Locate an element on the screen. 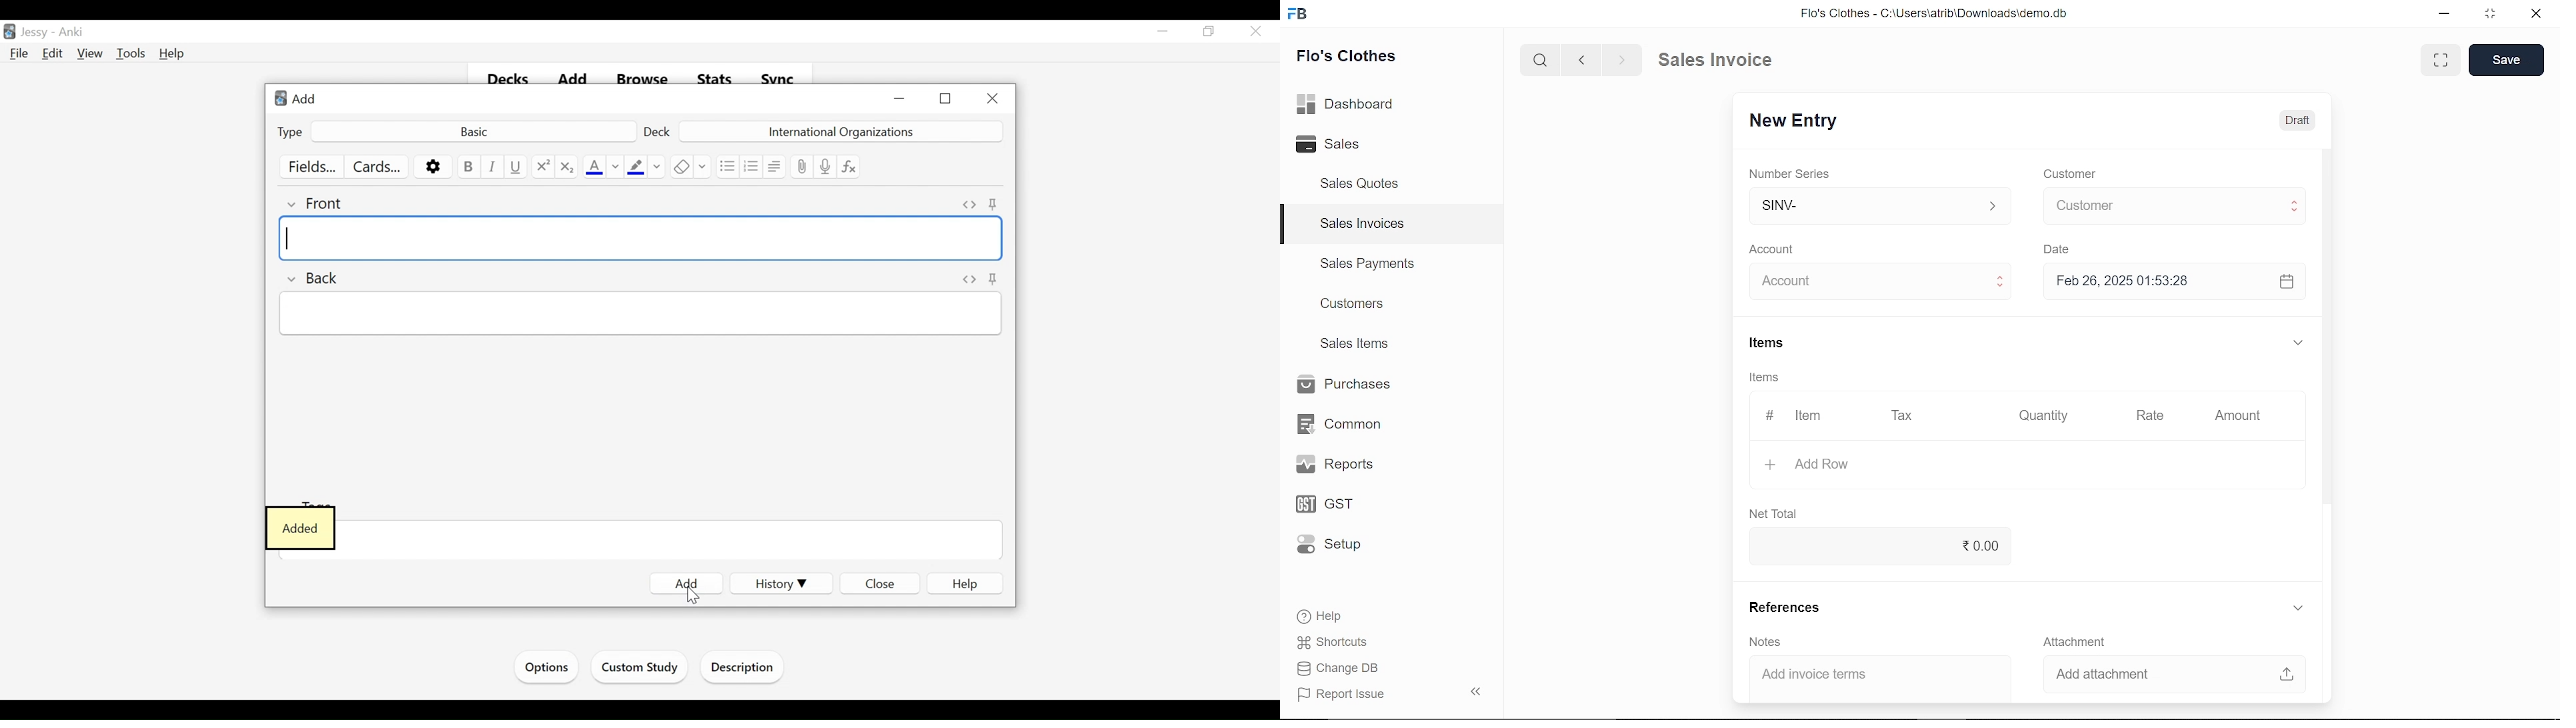 This screenshot has width=2576, height=728. Shortcuts is located at coordinates (1343, 643).